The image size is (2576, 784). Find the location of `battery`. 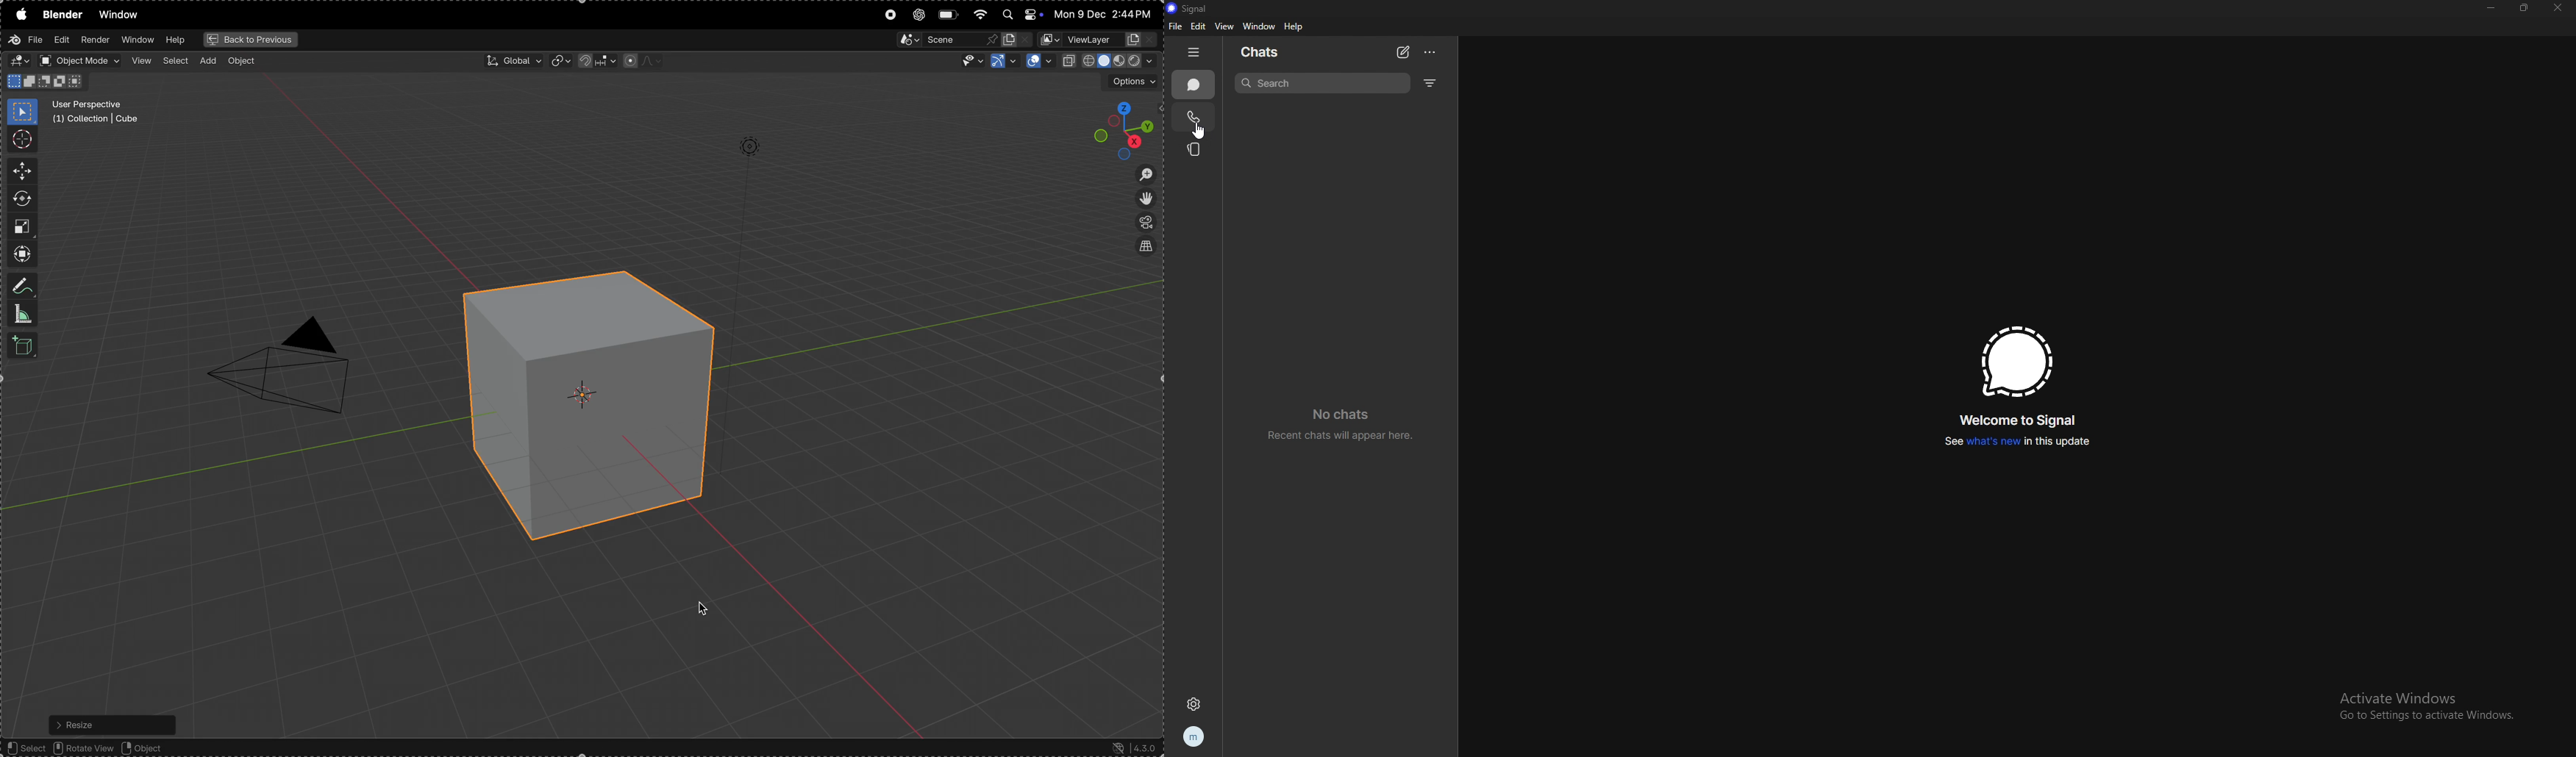

battery is located at coordinates (950, 15).